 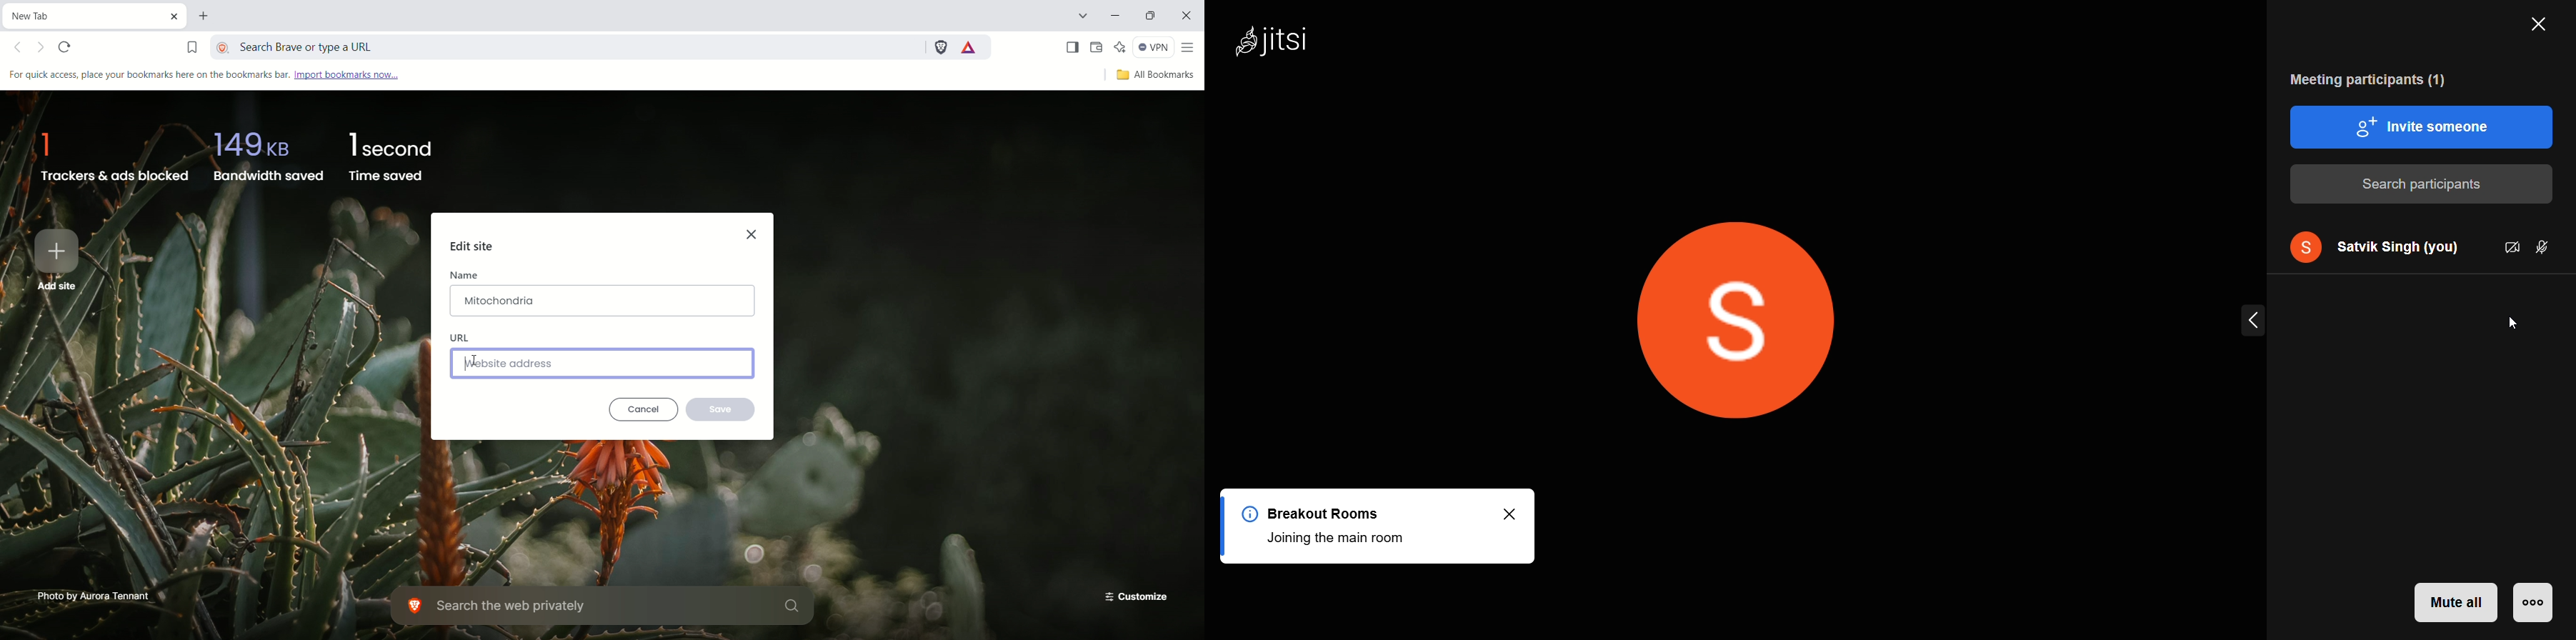 What do you see at coordinates (1153, 18) in the screenshot?
I see `restore down` at bounding box center [1153, 18].